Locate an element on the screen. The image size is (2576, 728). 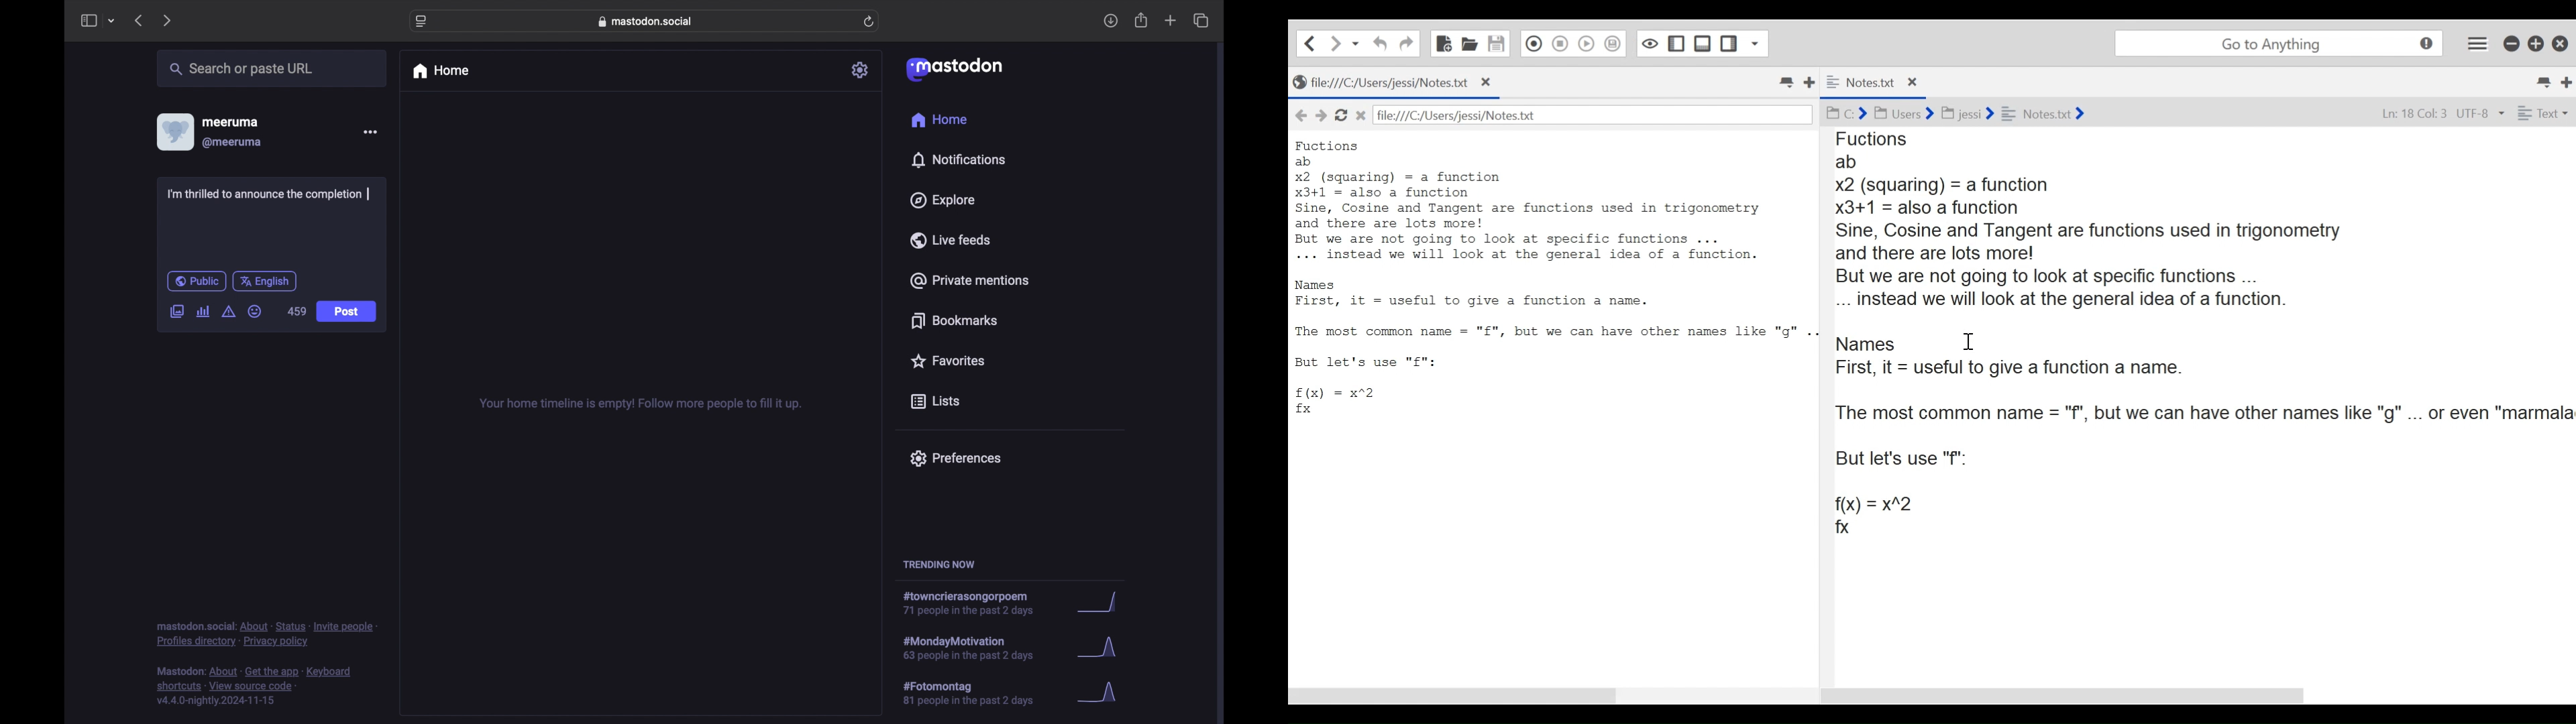
new tab overview is located at coordinates (1171, 20).